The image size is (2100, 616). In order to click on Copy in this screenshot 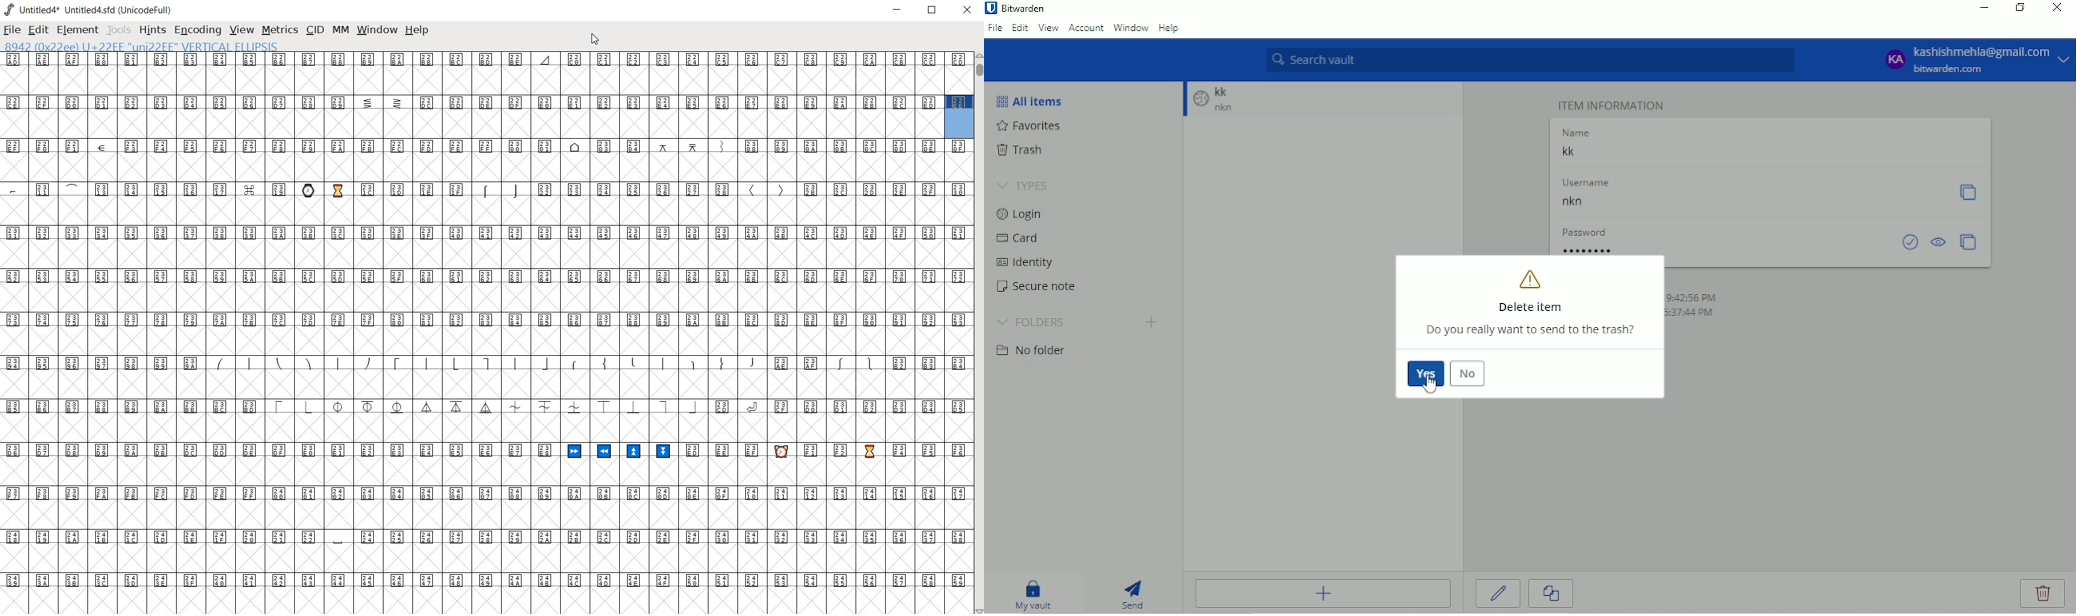, I will do `click(1969, 242)`.